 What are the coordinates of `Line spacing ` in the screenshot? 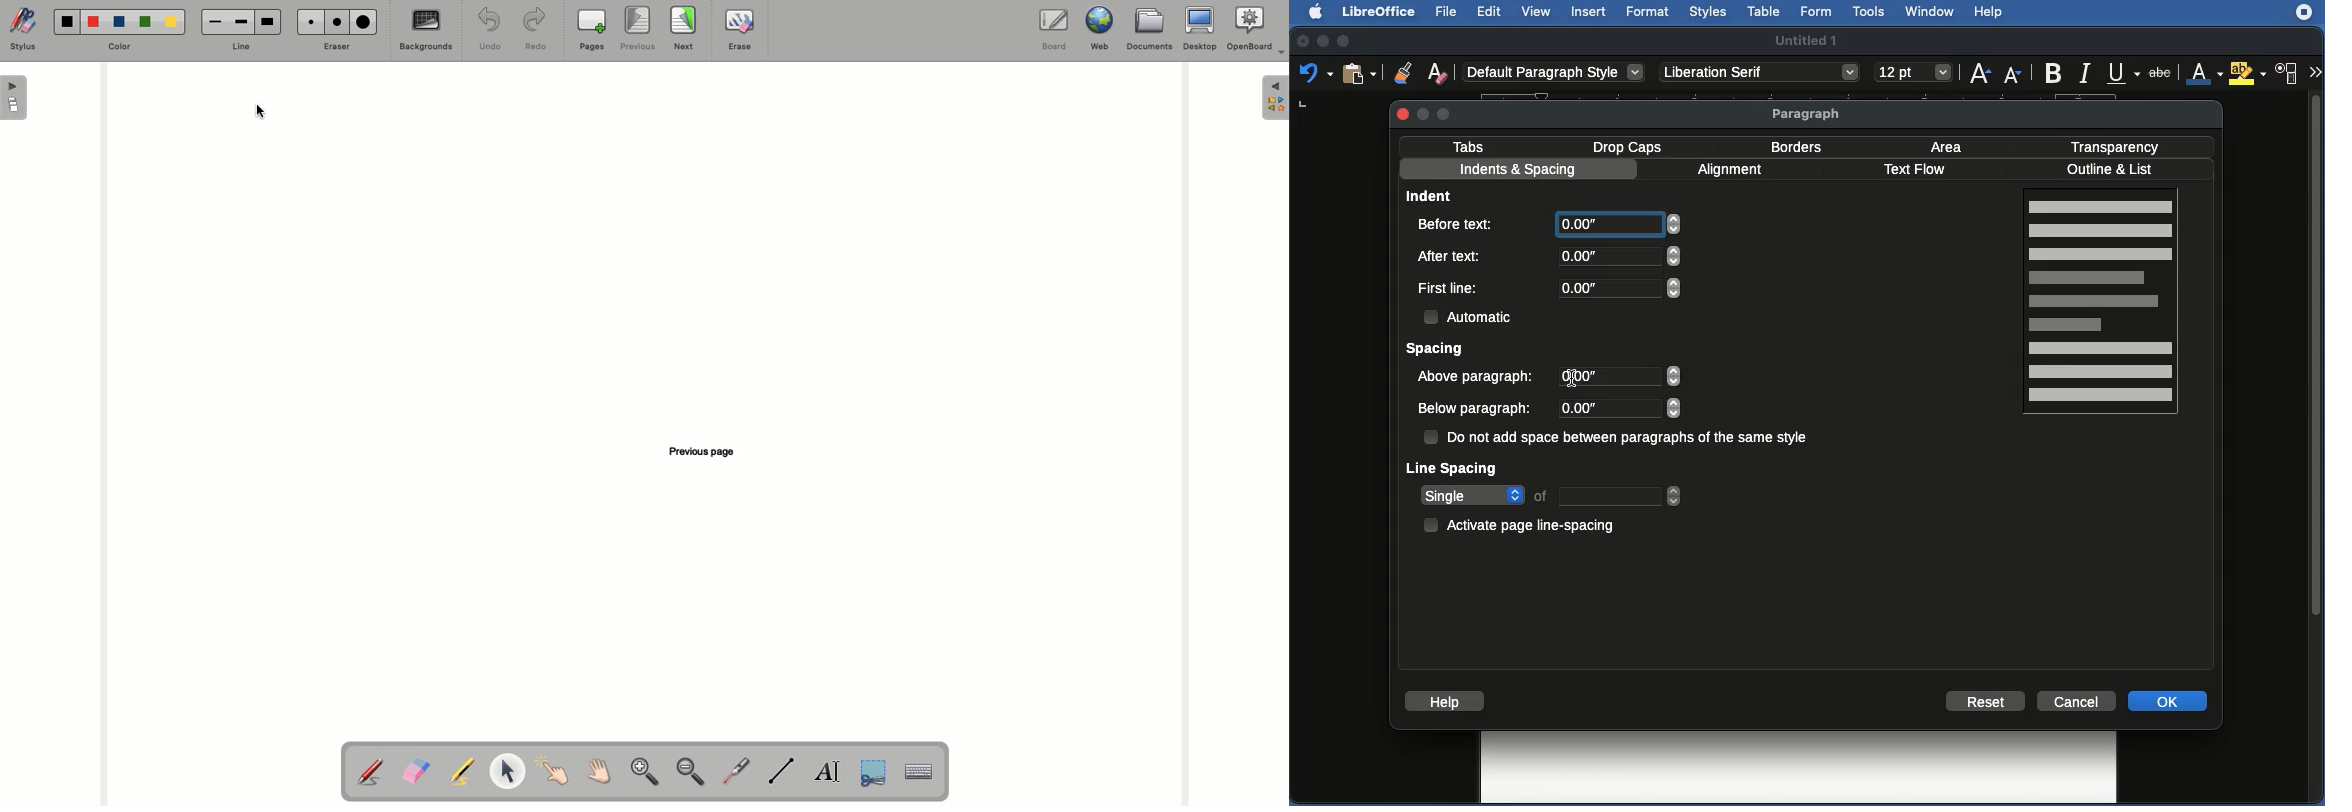 It's located at (1453, 467).